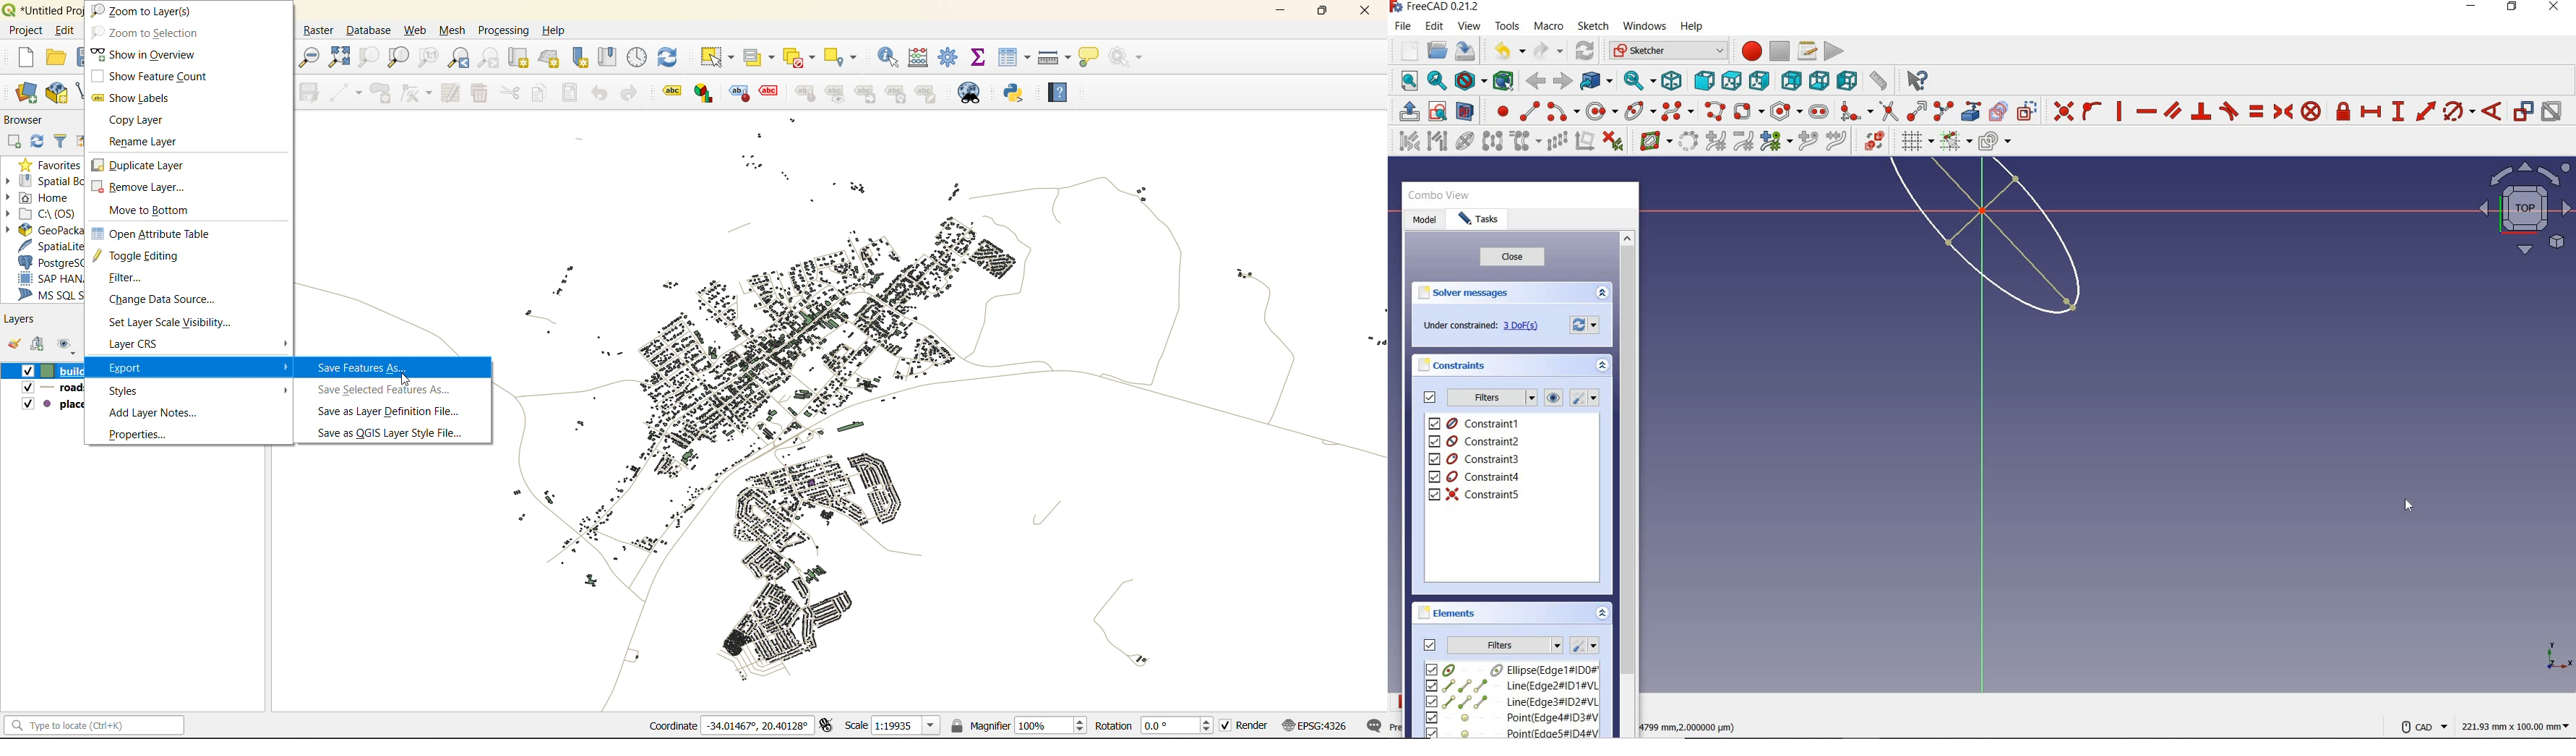  What do you see at coordinates (1604, 367) in the screenshot?
I see `collapse` at bounding box center [1604, 367].